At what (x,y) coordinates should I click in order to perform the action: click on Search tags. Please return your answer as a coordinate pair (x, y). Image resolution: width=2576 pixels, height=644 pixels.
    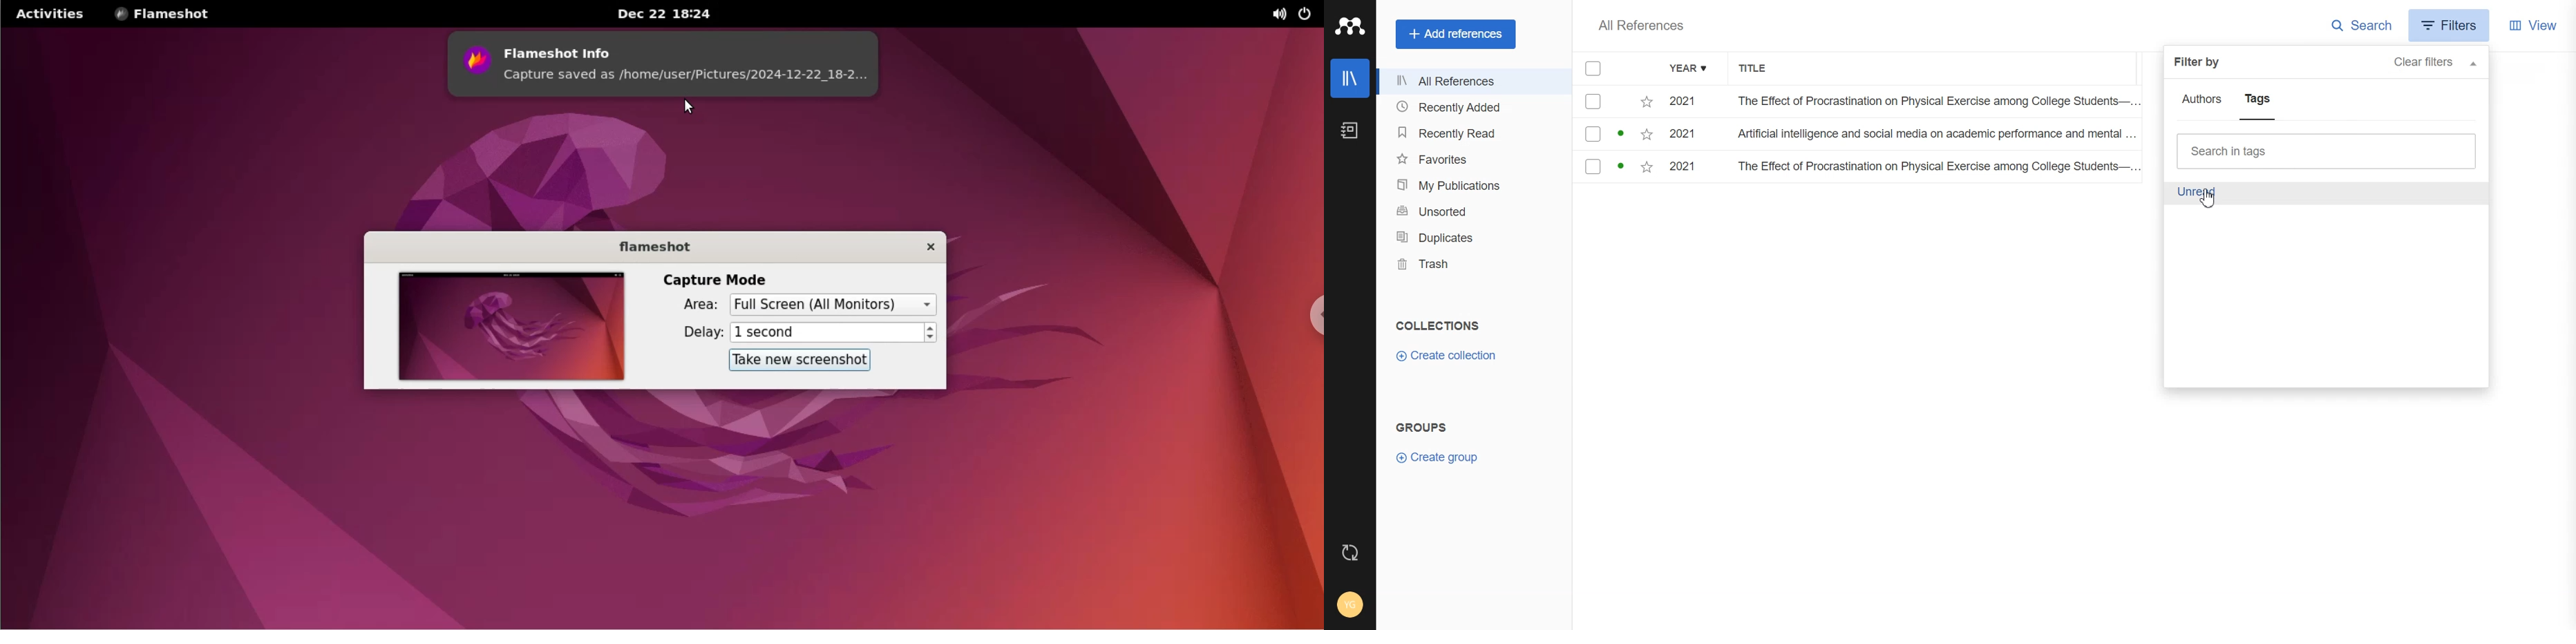
    Looking at the image, I should click on (2329, 151).